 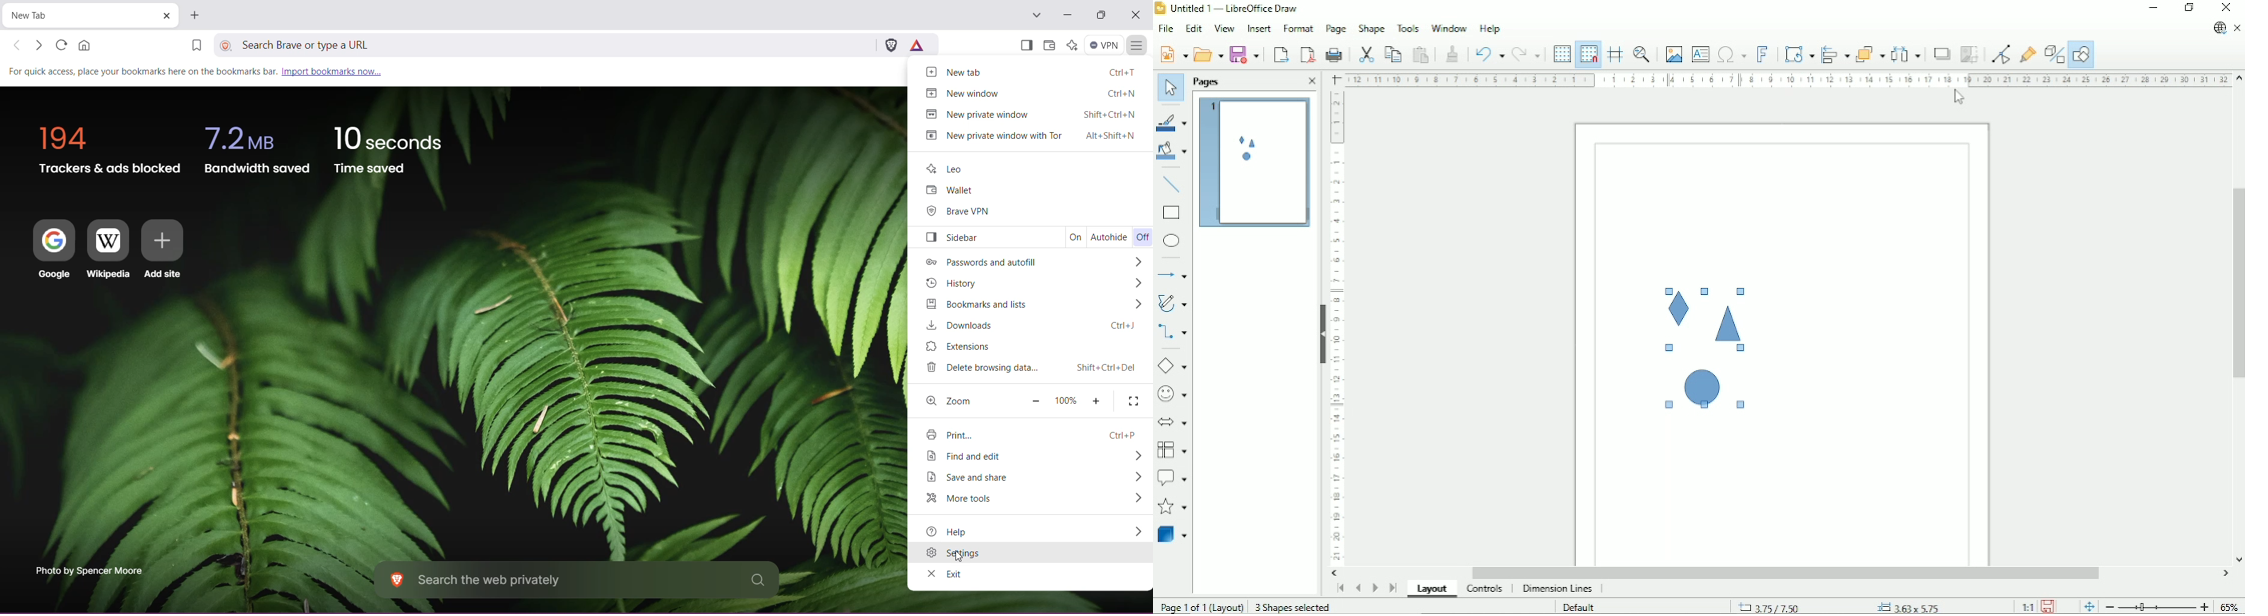 What do you see at coordinates (1338, 573) in the screenshot?
I see `Horizontal scroll button` at bounding box center [1338, 573].